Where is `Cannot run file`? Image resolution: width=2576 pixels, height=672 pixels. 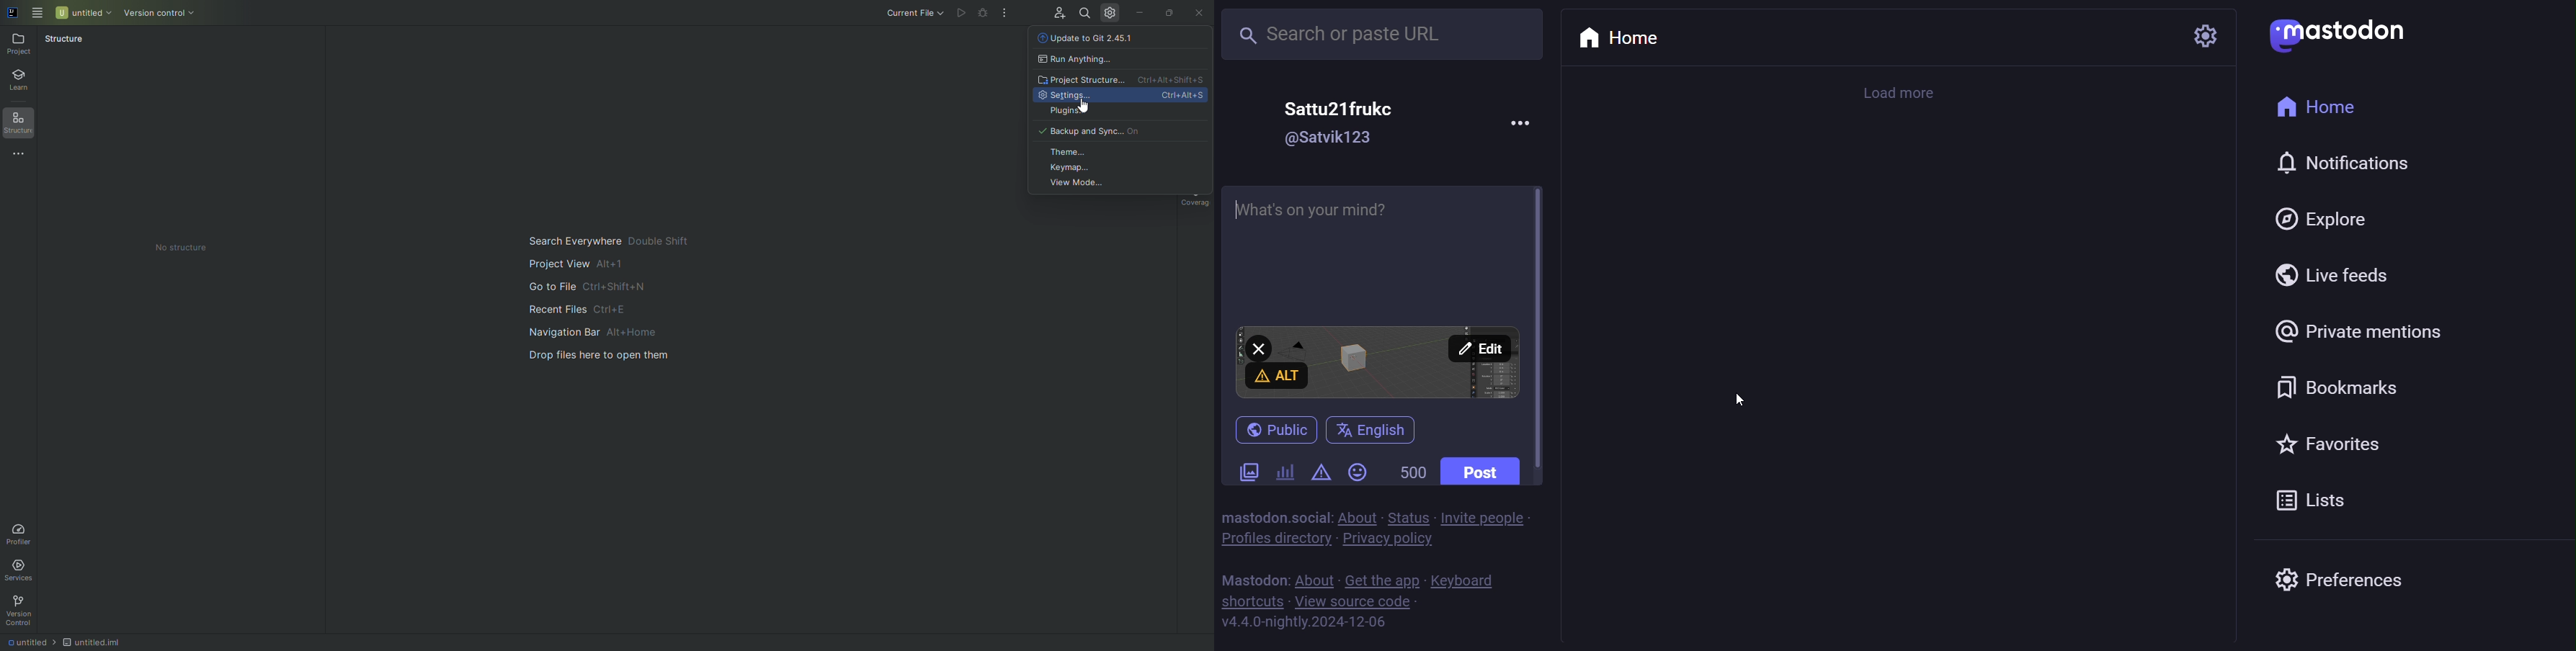
Cannot run file is located at coordinates (961, 11).